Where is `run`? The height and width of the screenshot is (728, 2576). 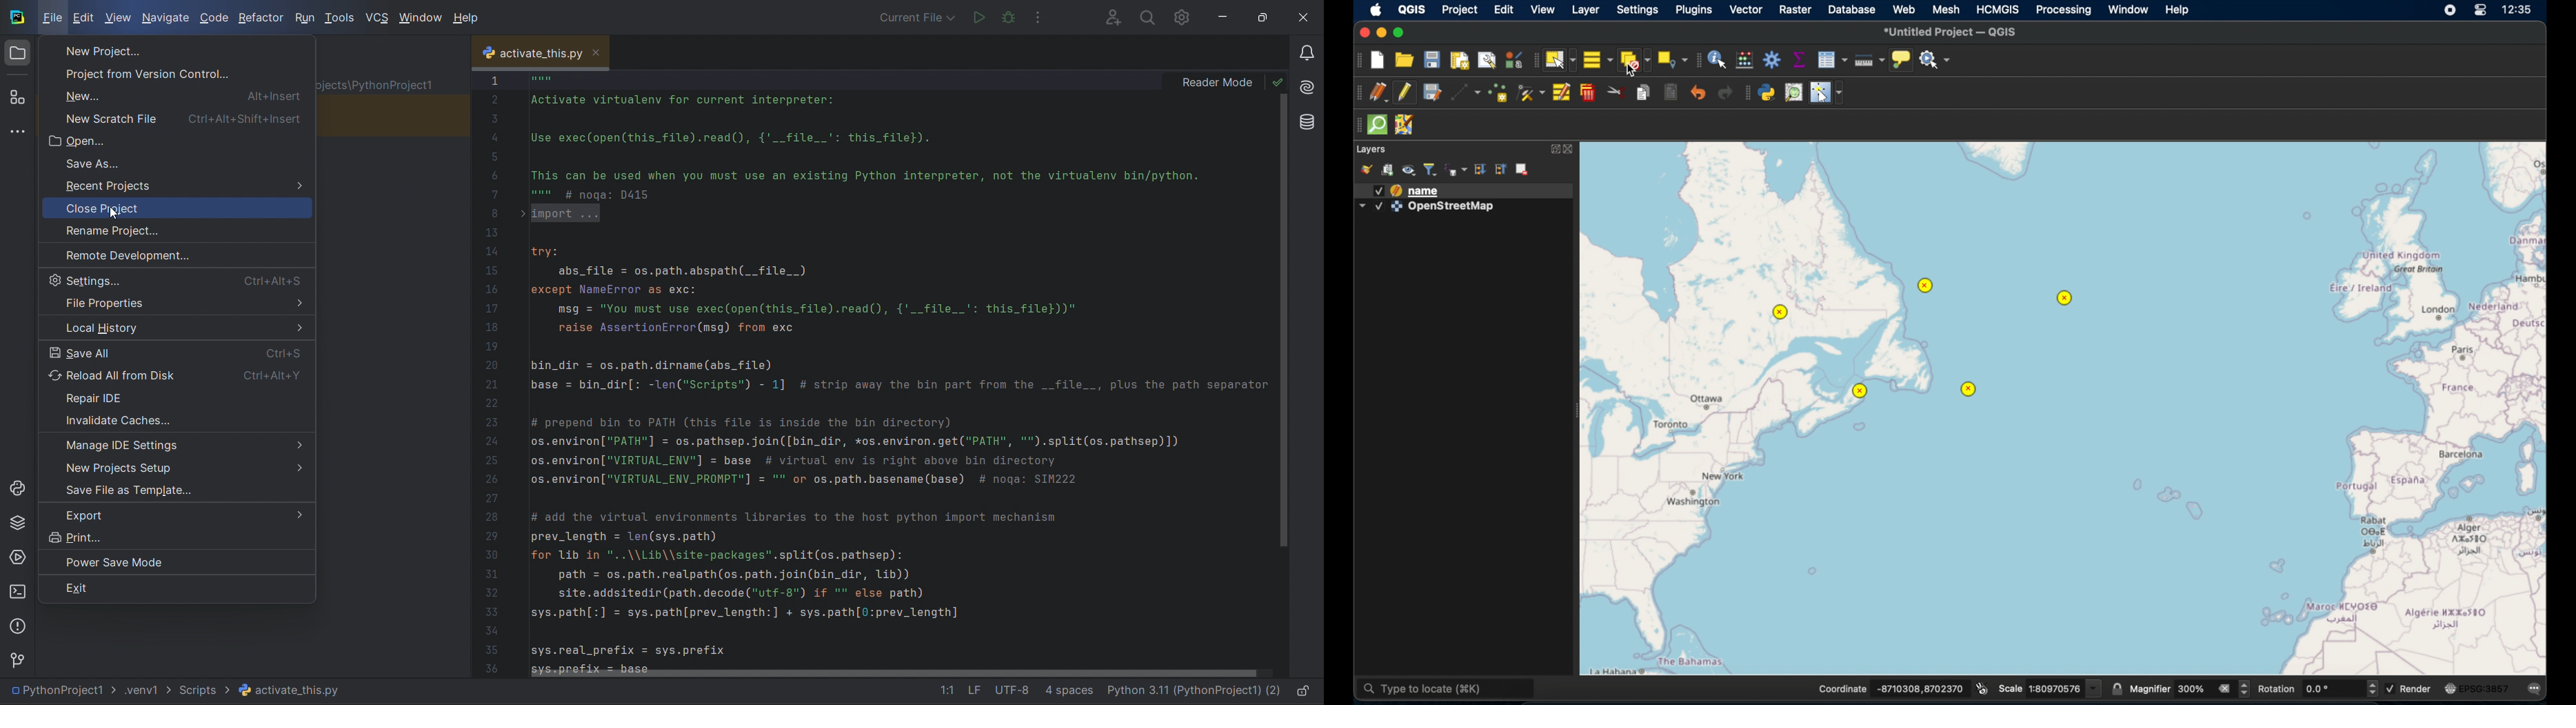 run is located at coordinates (976, 17).